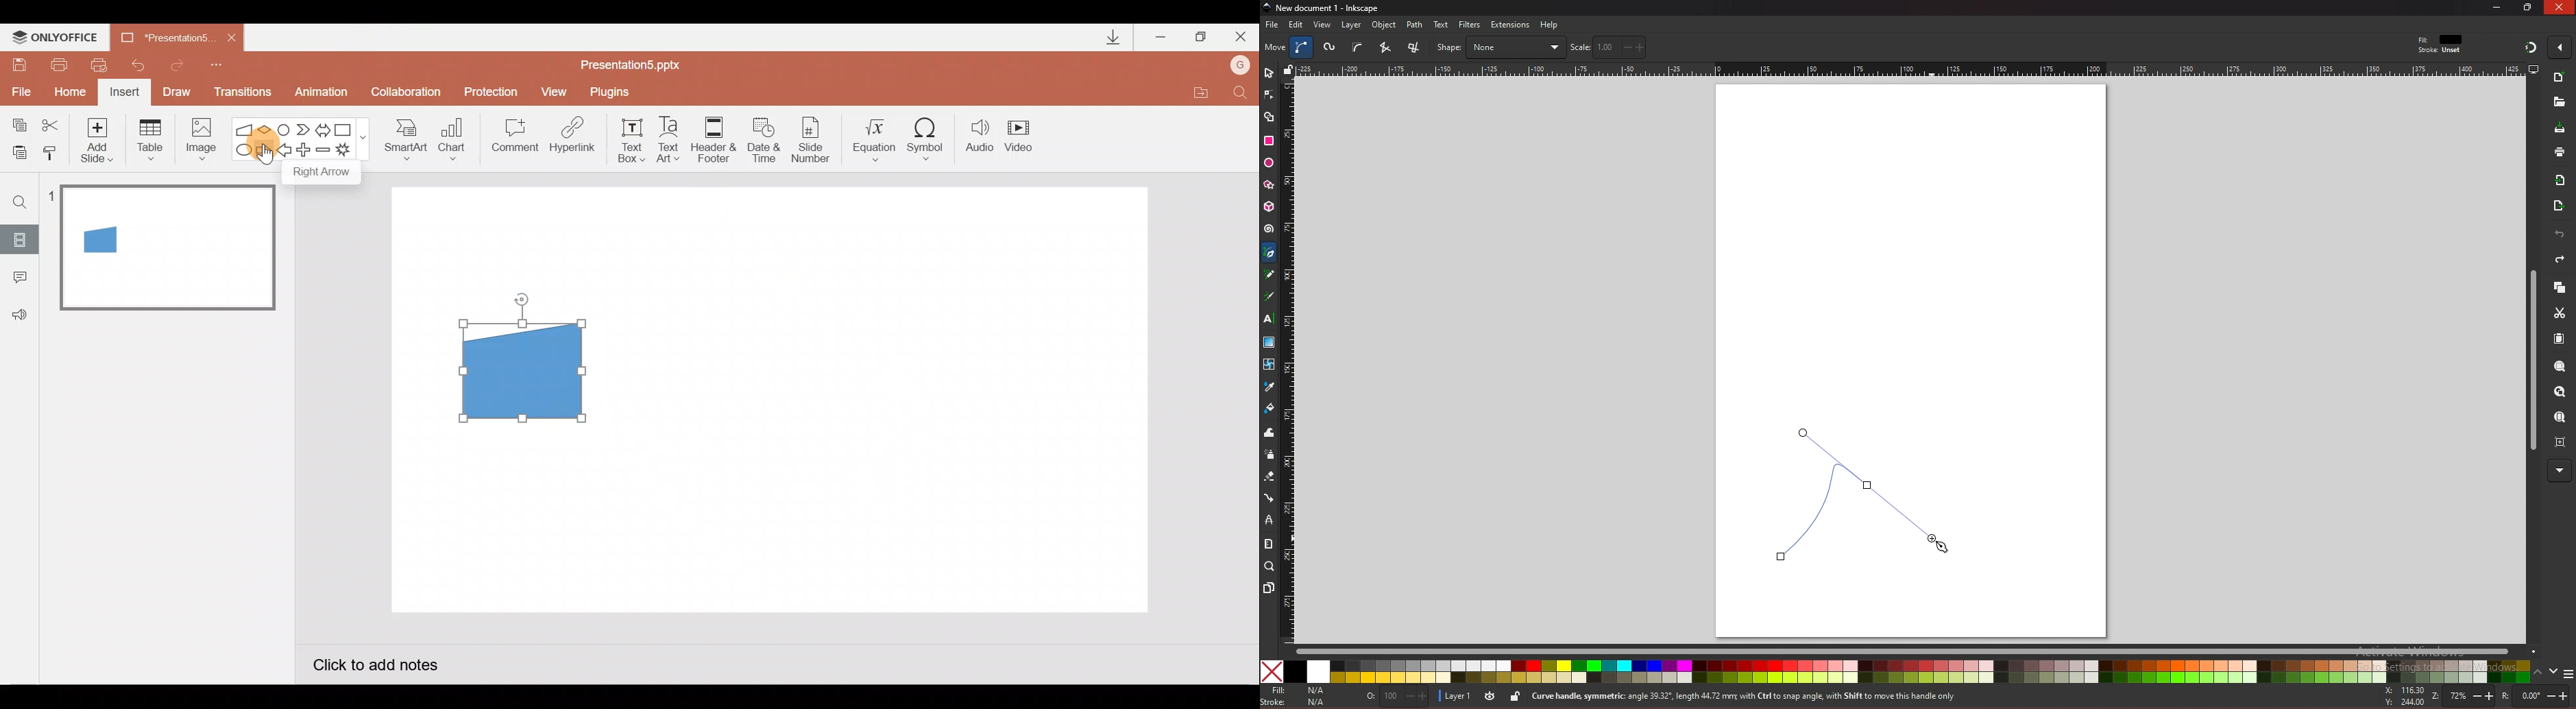 Image resolution: width=2576 pixels, height=728 pixels. Describe the element at coordinates (2560, 46) in the screenshot. I see `enable snapping` at that location.